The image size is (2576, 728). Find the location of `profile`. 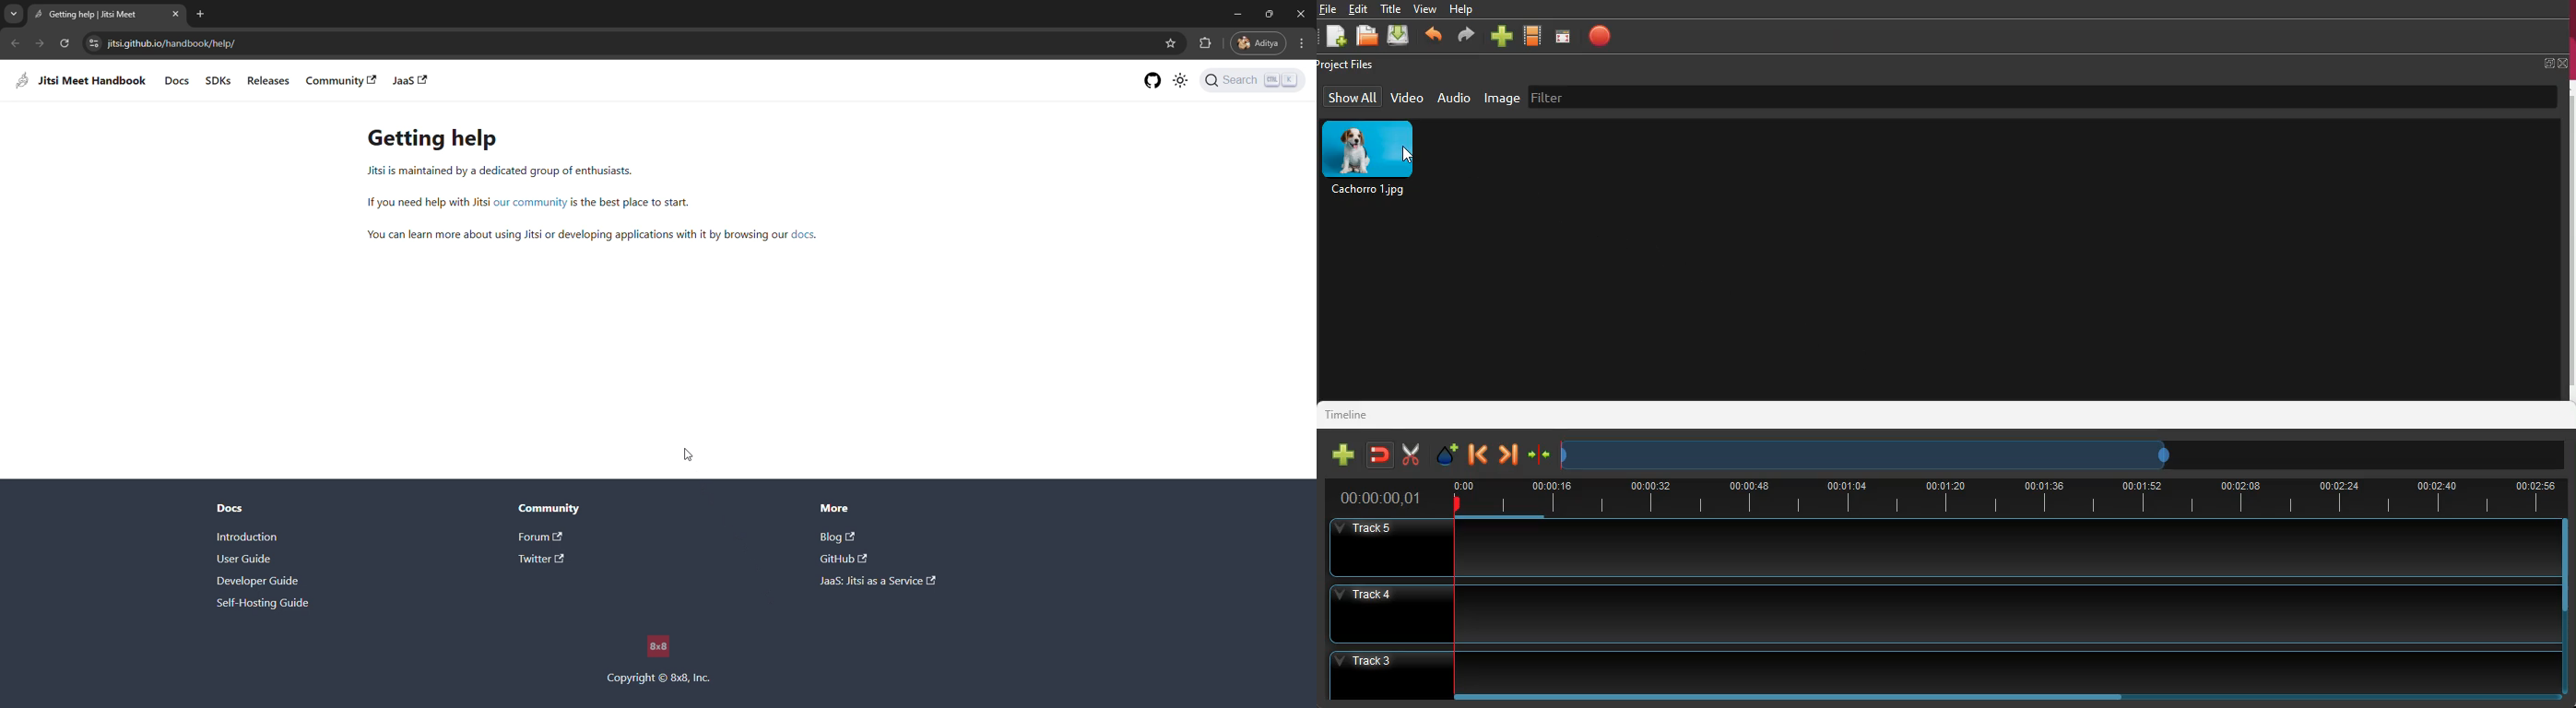

profile is located at coordinates (1258, 43).